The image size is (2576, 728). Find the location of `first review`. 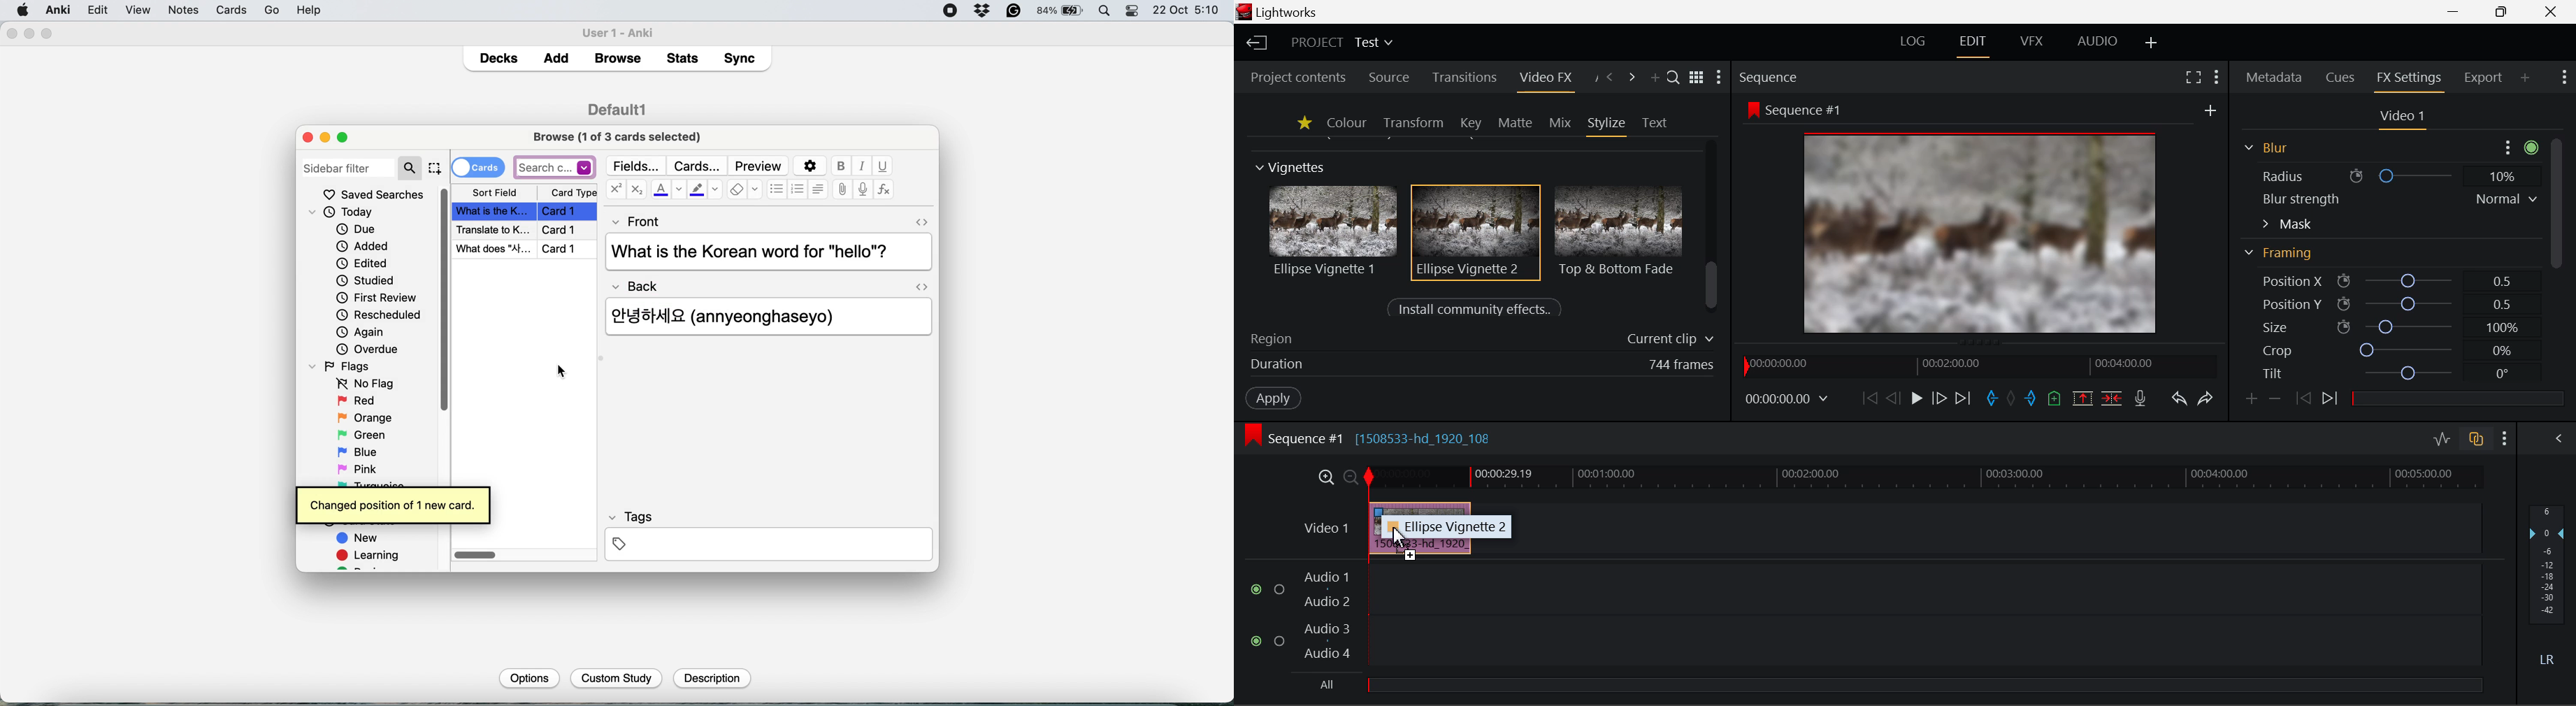

first review is located at coordinates (377, 299).